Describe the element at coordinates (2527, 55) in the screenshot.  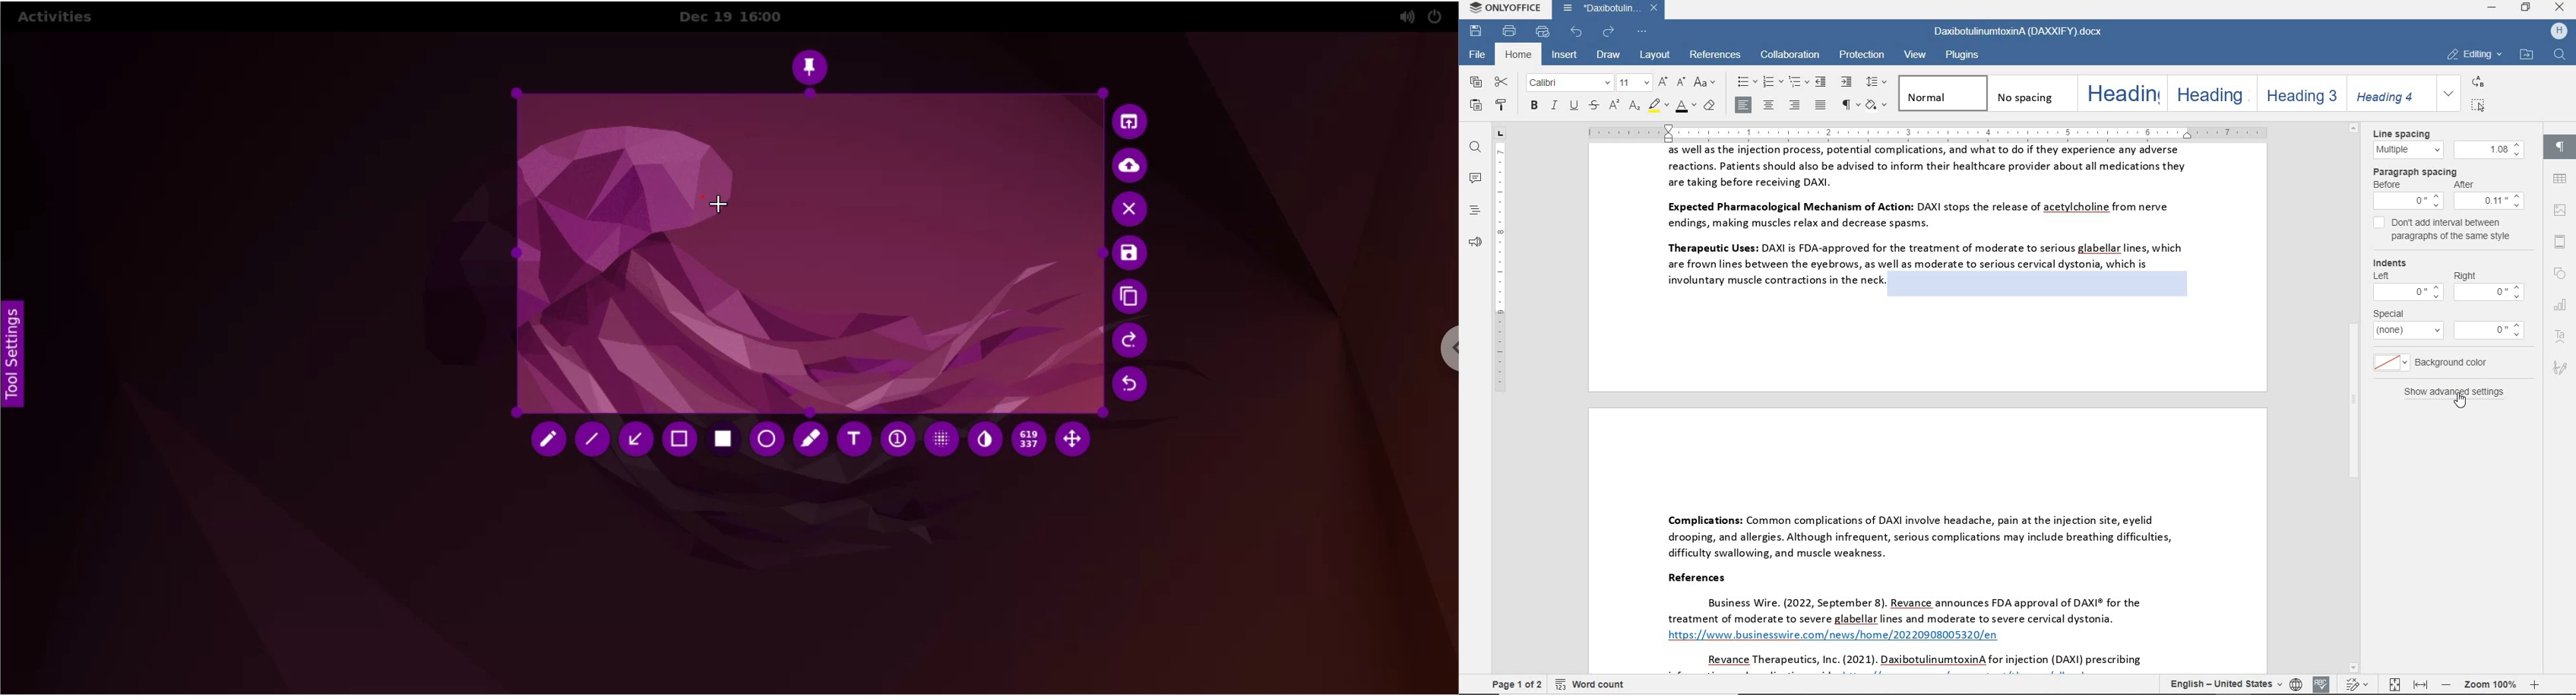
I see `open file location` at that location.